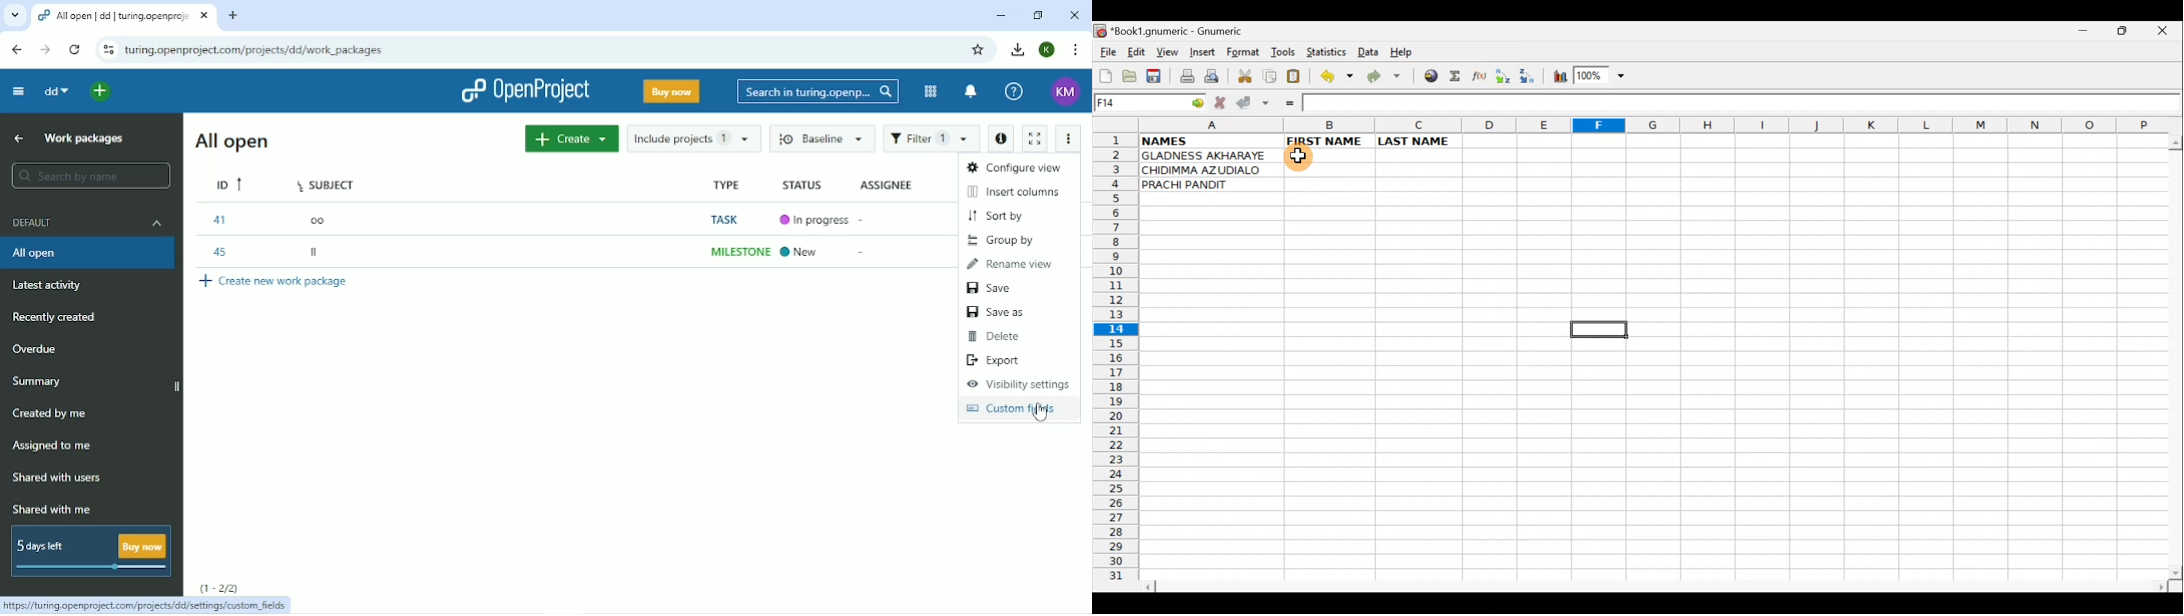  What do you see at coordinates (1001, 16) in the screenshot?
I see `Minimize` at bounding box center [1001, 16].